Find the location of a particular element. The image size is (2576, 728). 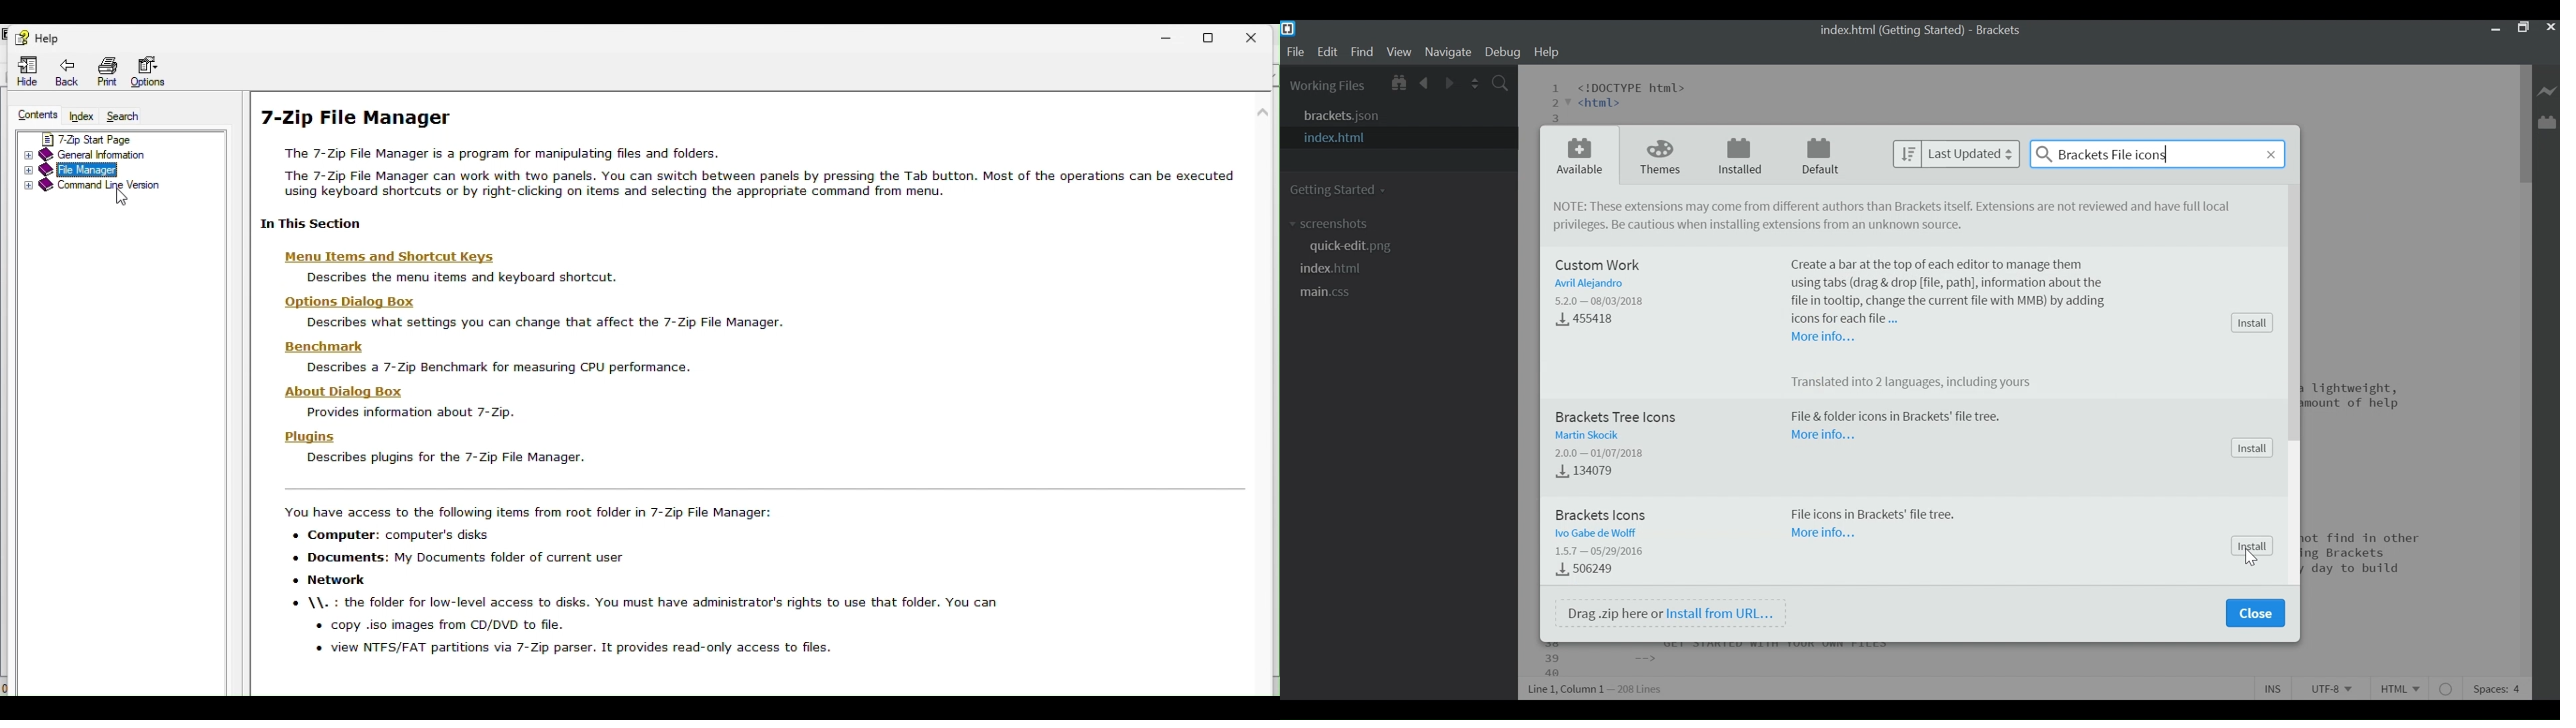

Close is located at coordinates (2551, 29).